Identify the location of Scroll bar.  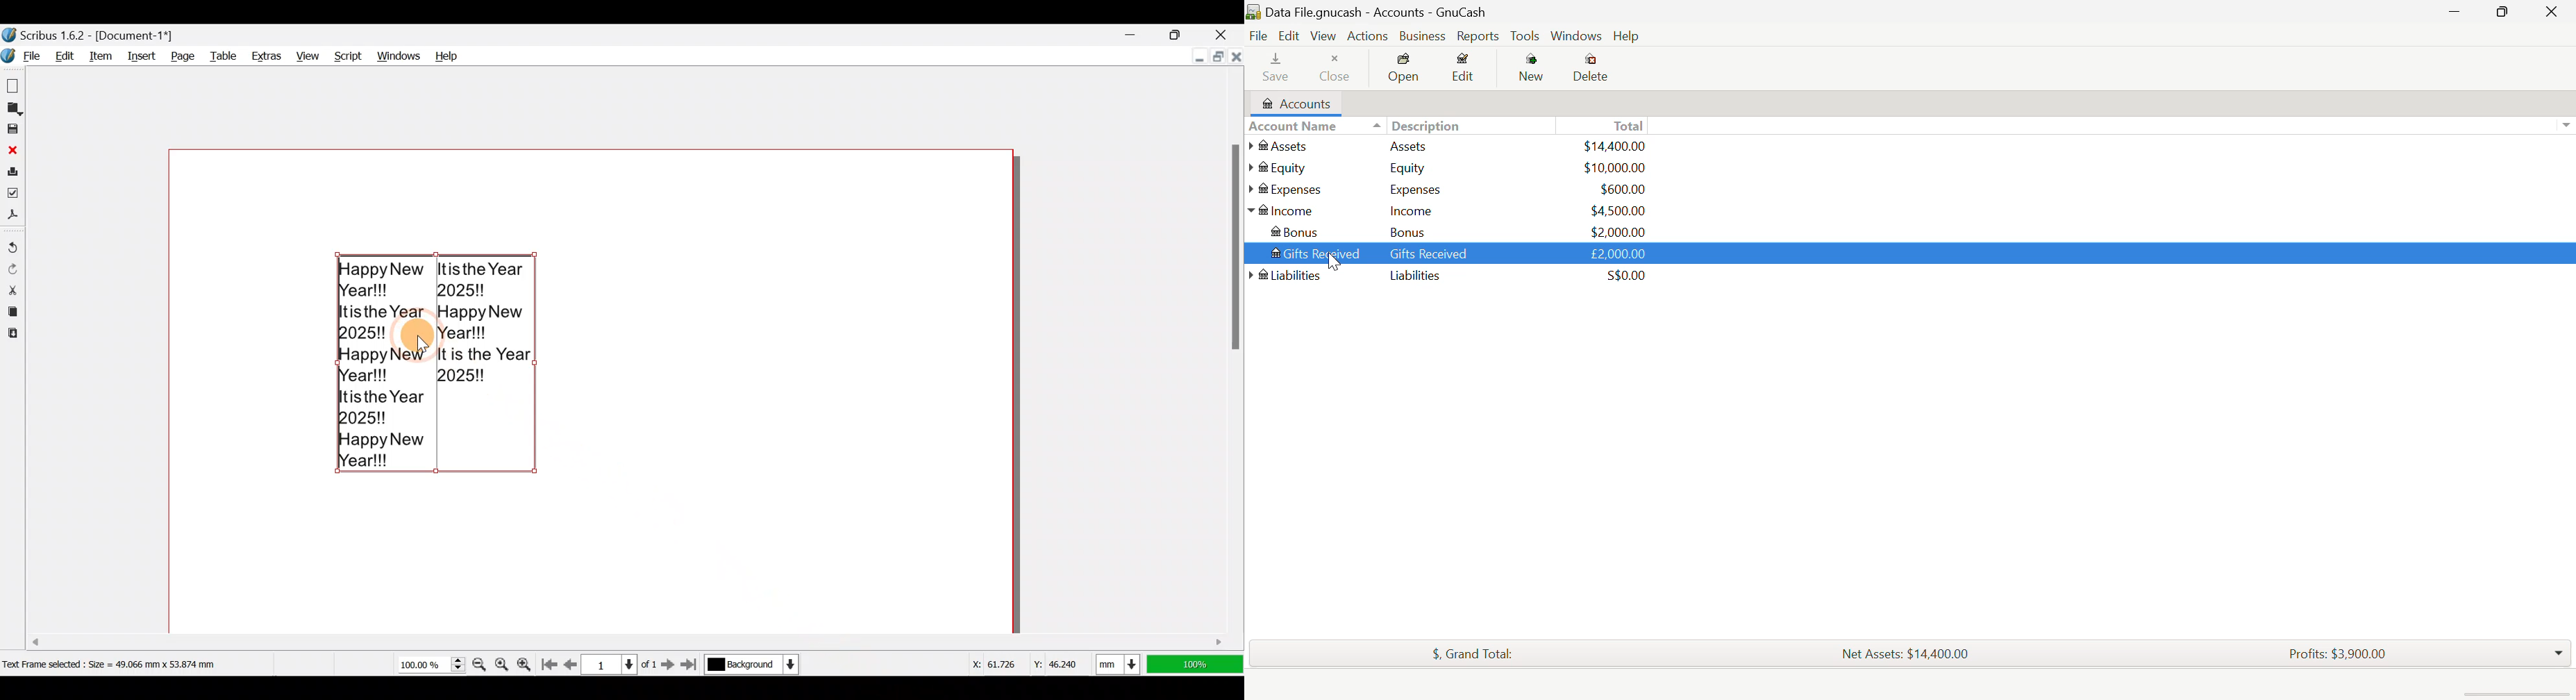
(524, 637).